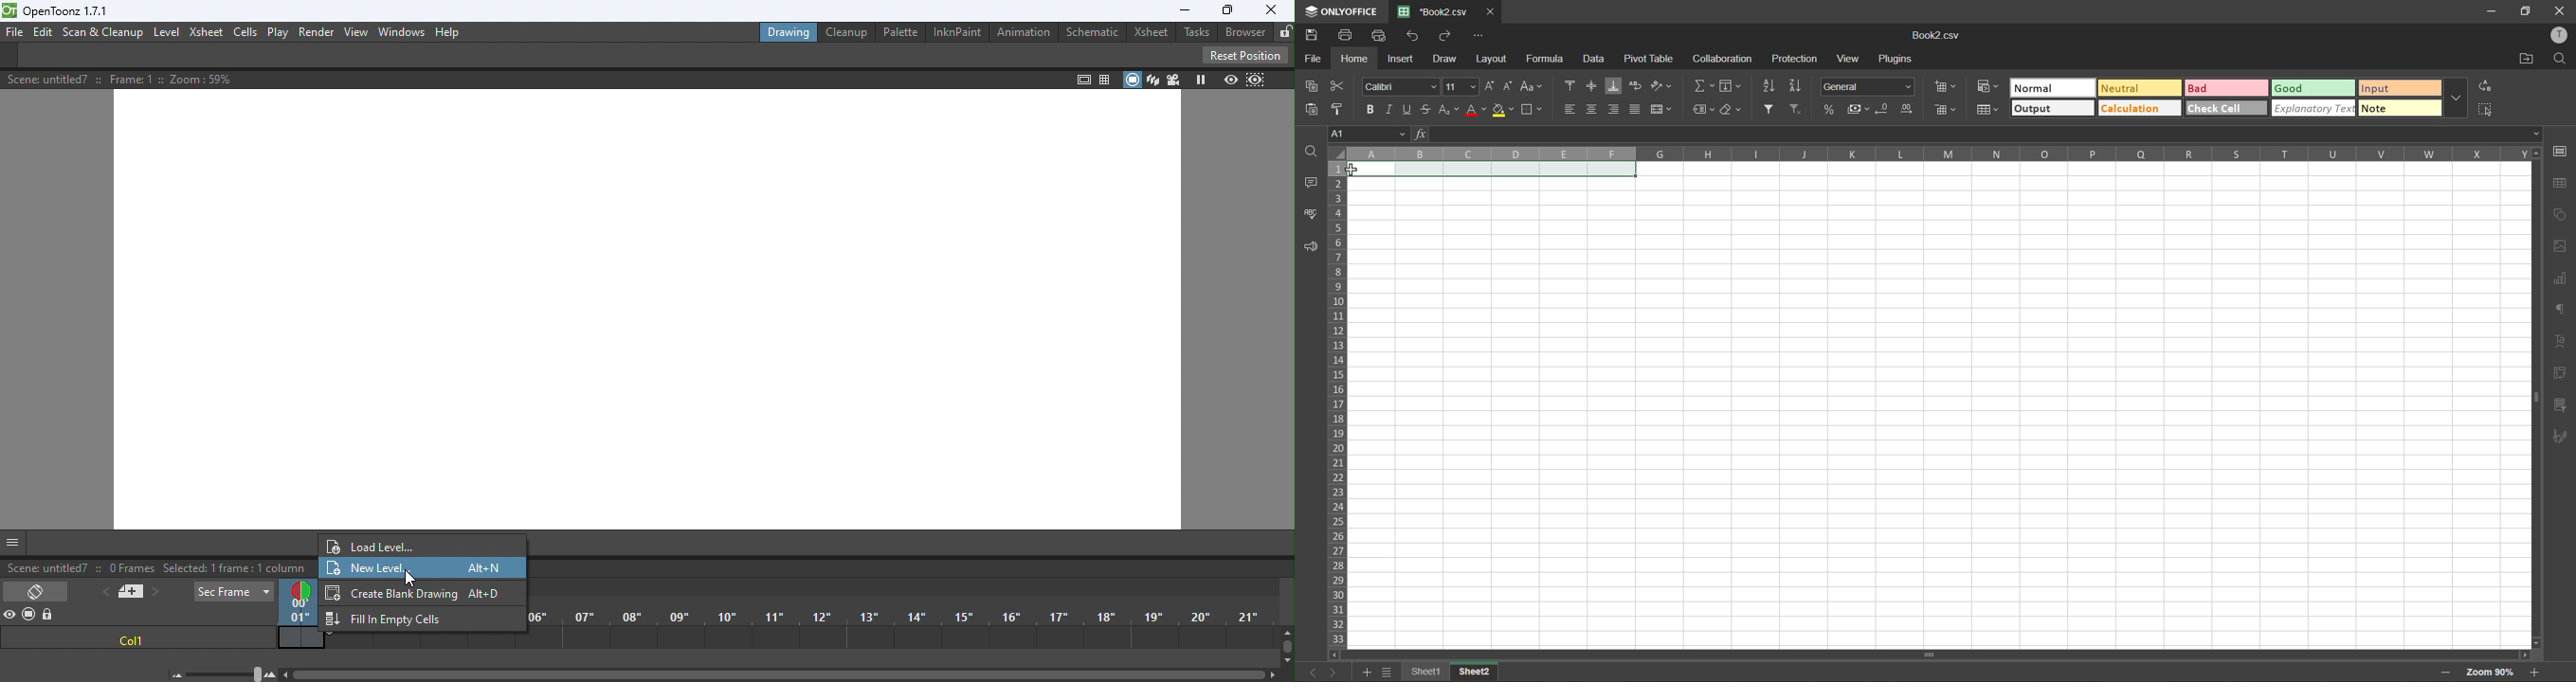  Describe the element at coordinates (1474, 109) in the screenshot. I see `font color` at that location.